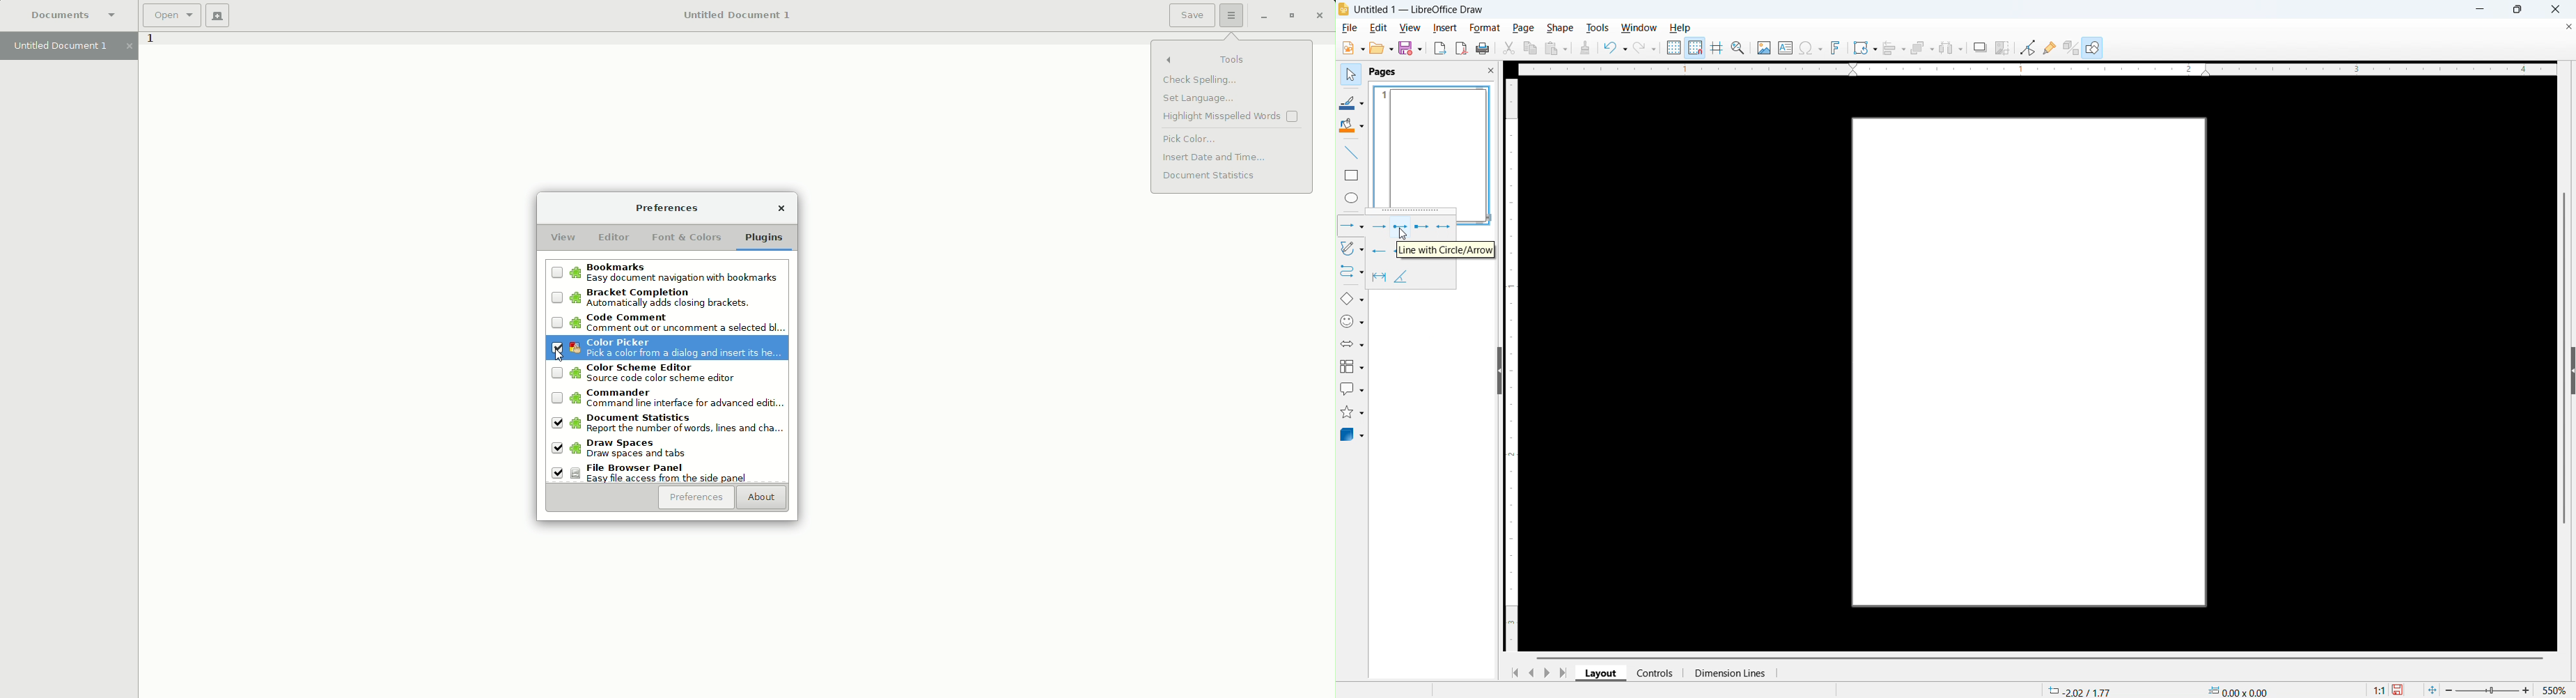 The height and width of the screenshot is (700, 2576). What do you see at coordinates (1656, 673) in the screenshot?
I see `Controls ` at bounding box center [1656, 673].